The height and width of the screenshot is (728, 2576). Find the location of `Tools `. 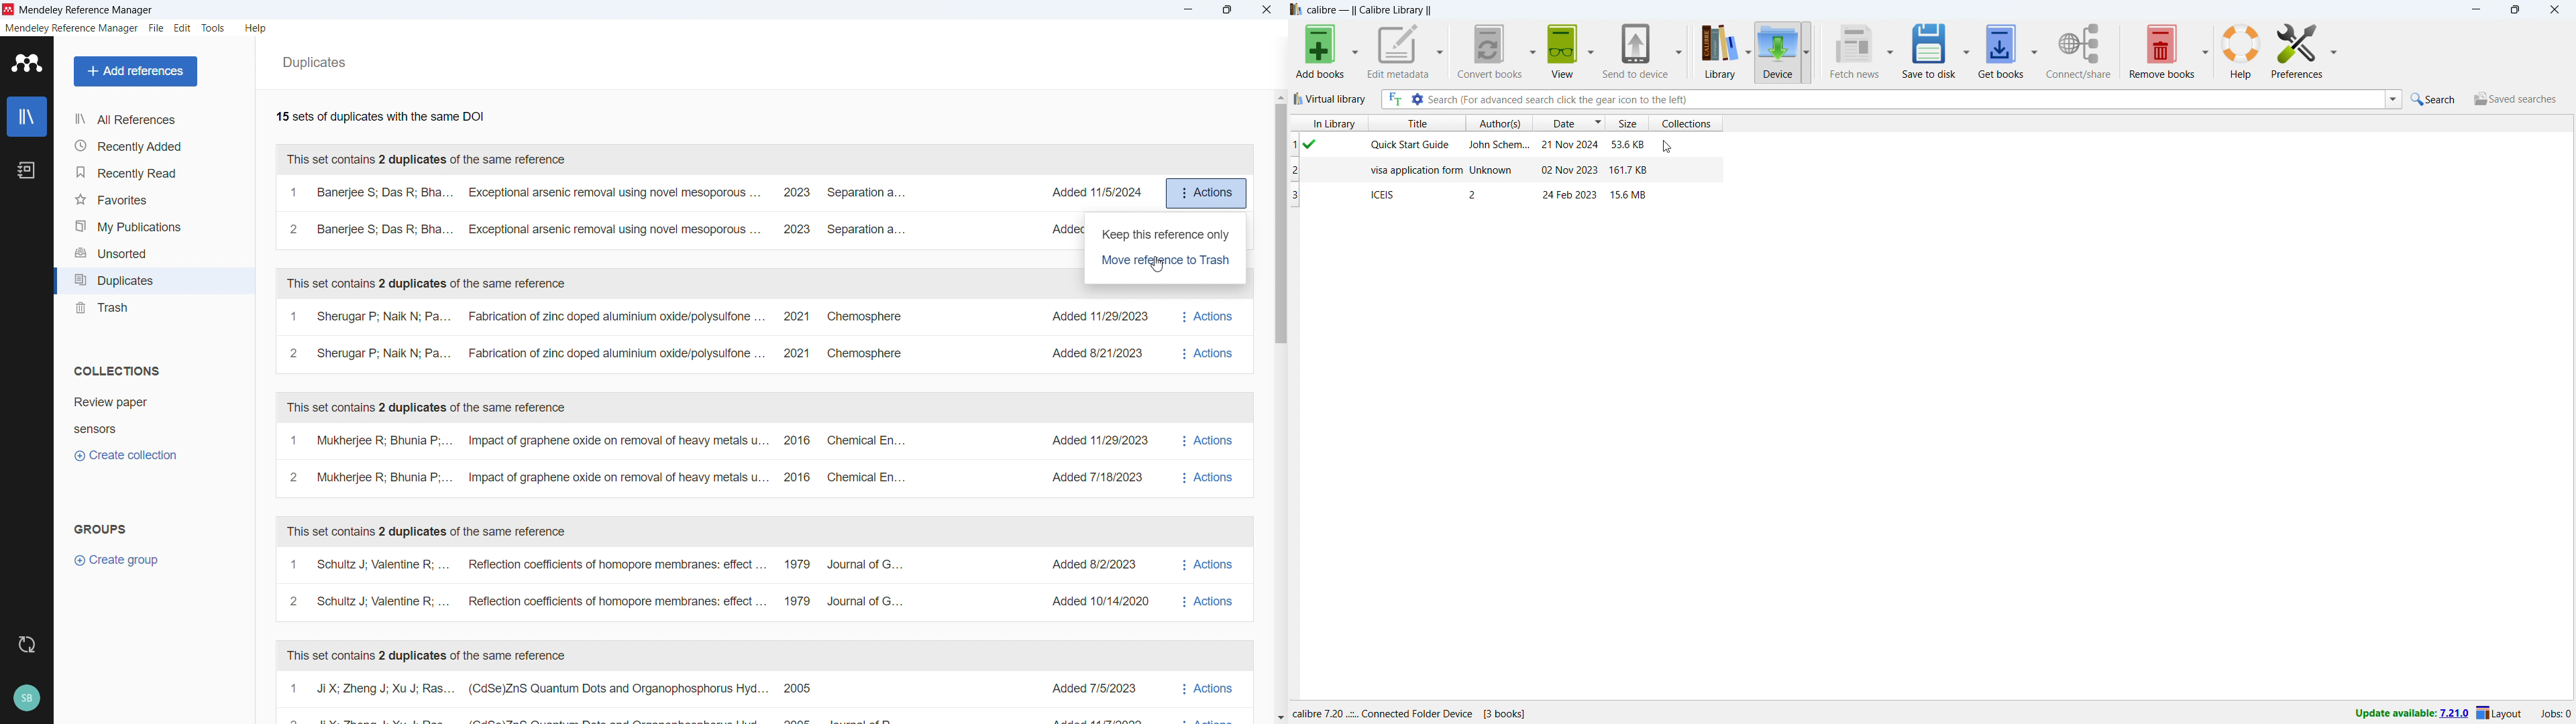

Tools  is located at coordinates (213, 29).